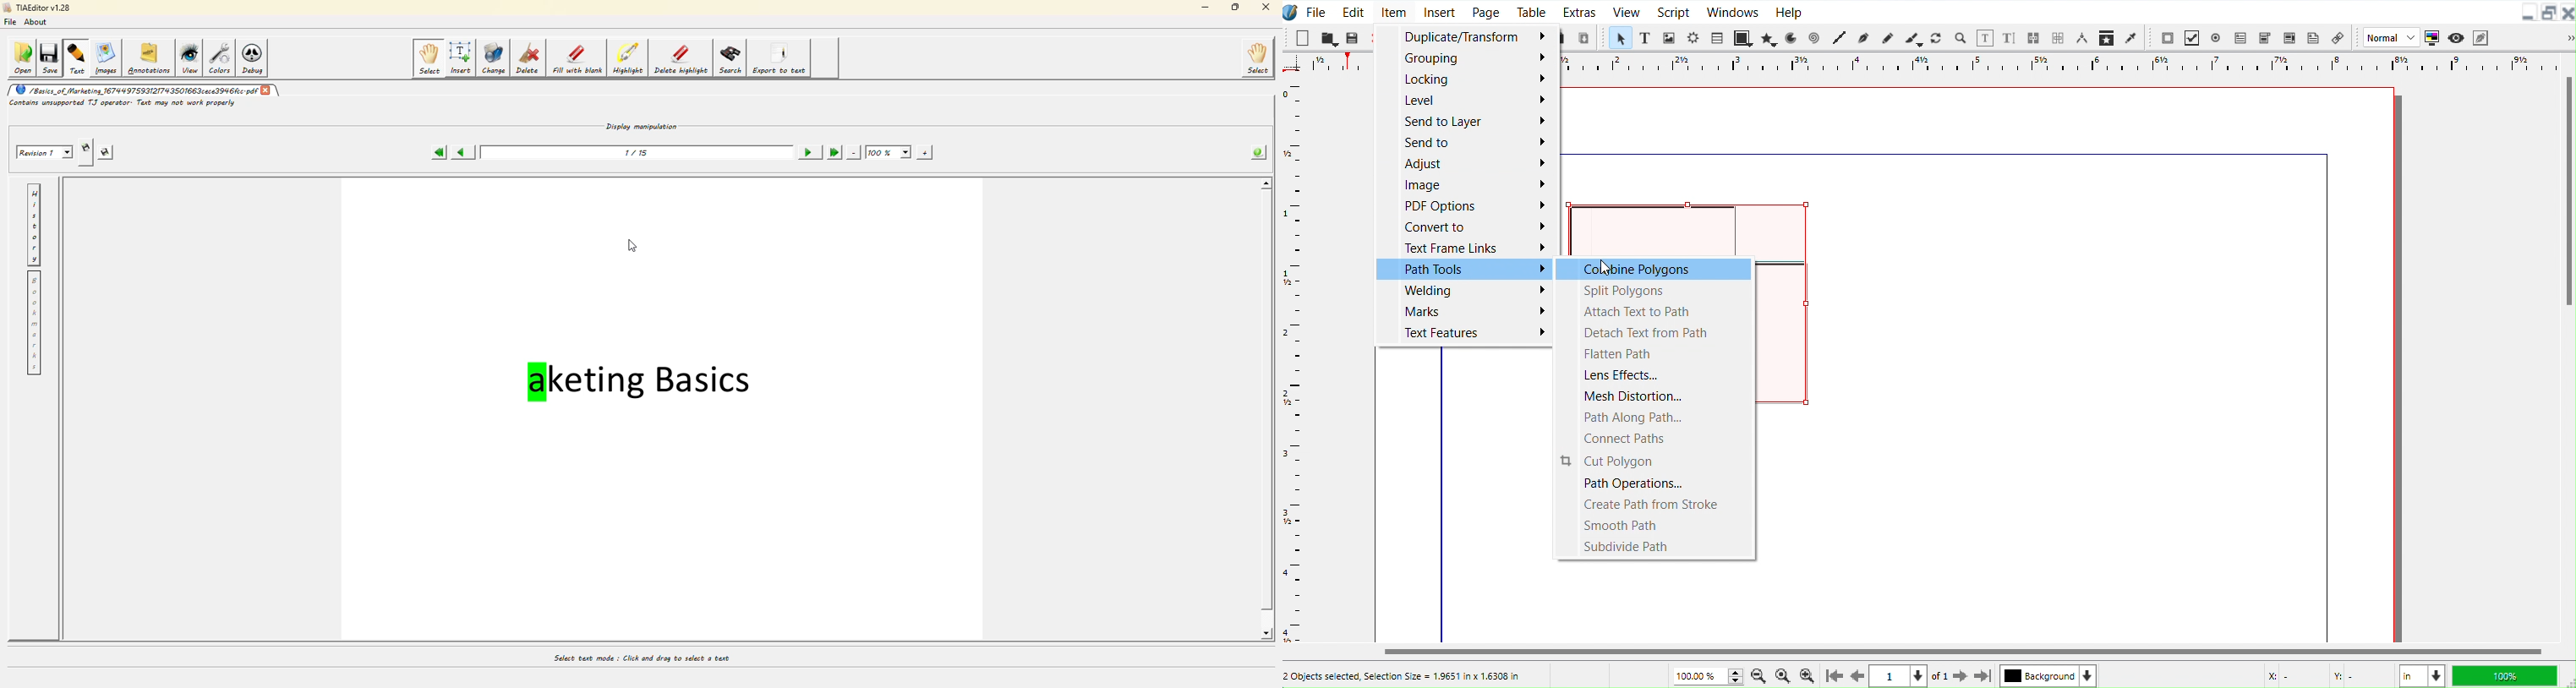 The height and width of the screenshot is (700, 2576). What do you see at coordinates (2010, 38) in the screenshot?
I see `Edit text with story editor` at bounding box center [2010, 38].